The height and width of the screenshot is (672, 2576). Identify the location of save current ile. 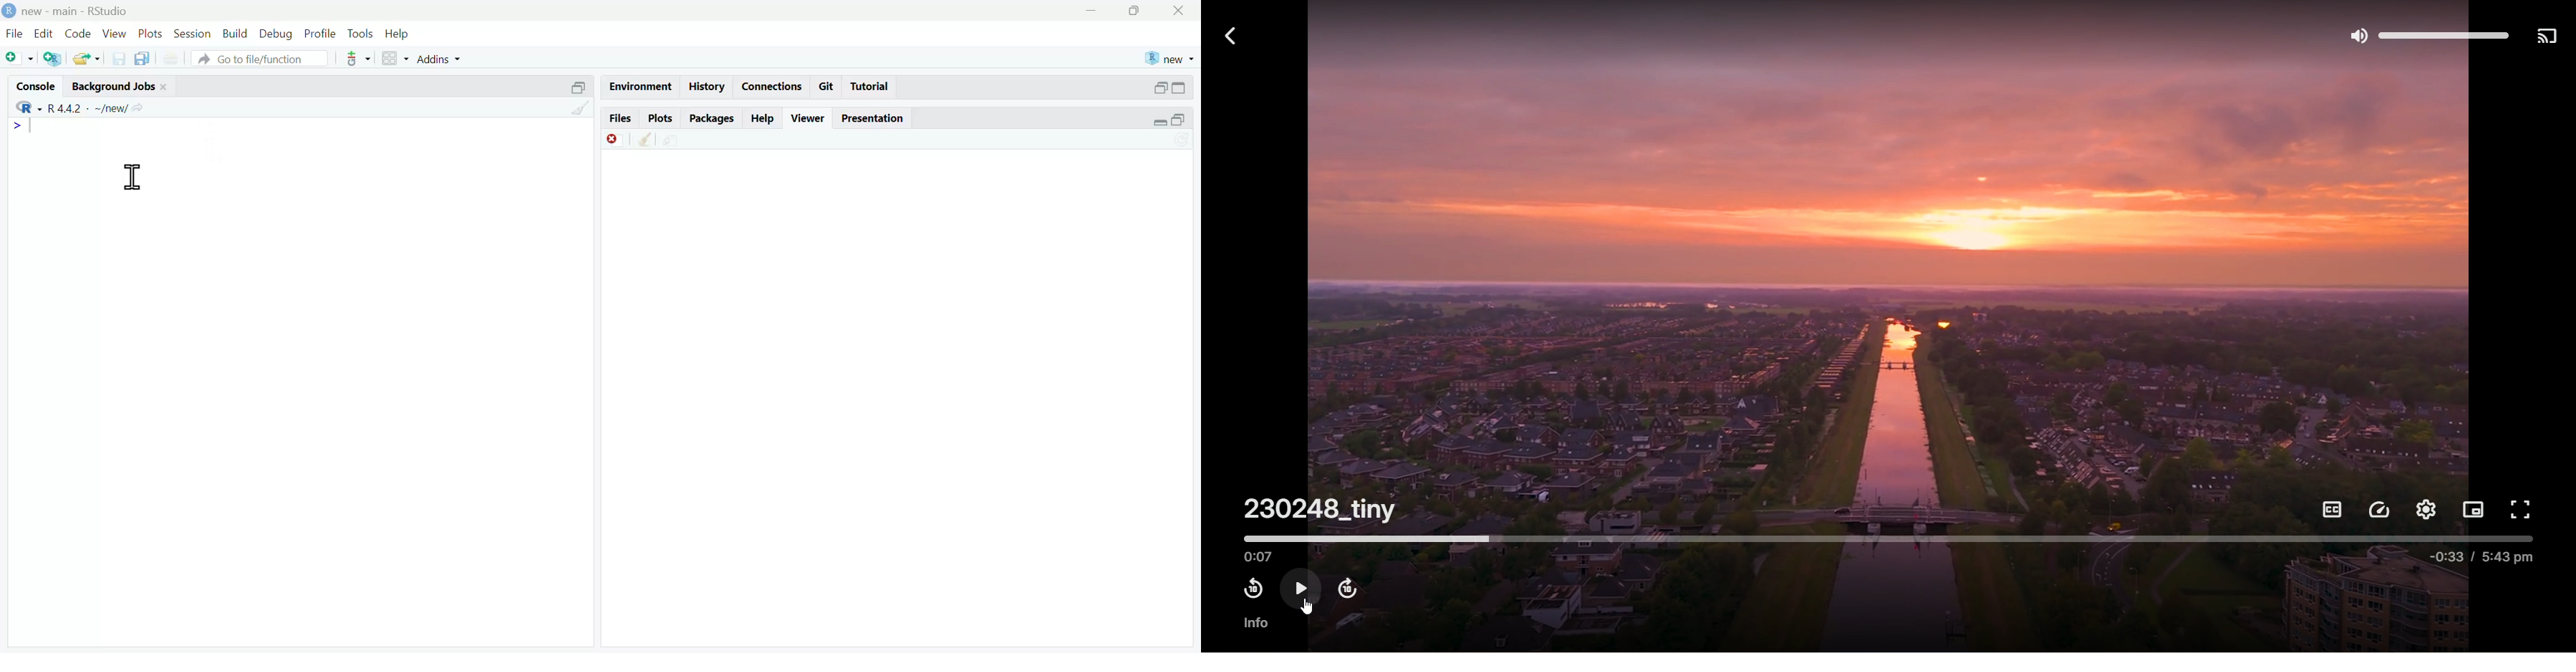
(114, 58).